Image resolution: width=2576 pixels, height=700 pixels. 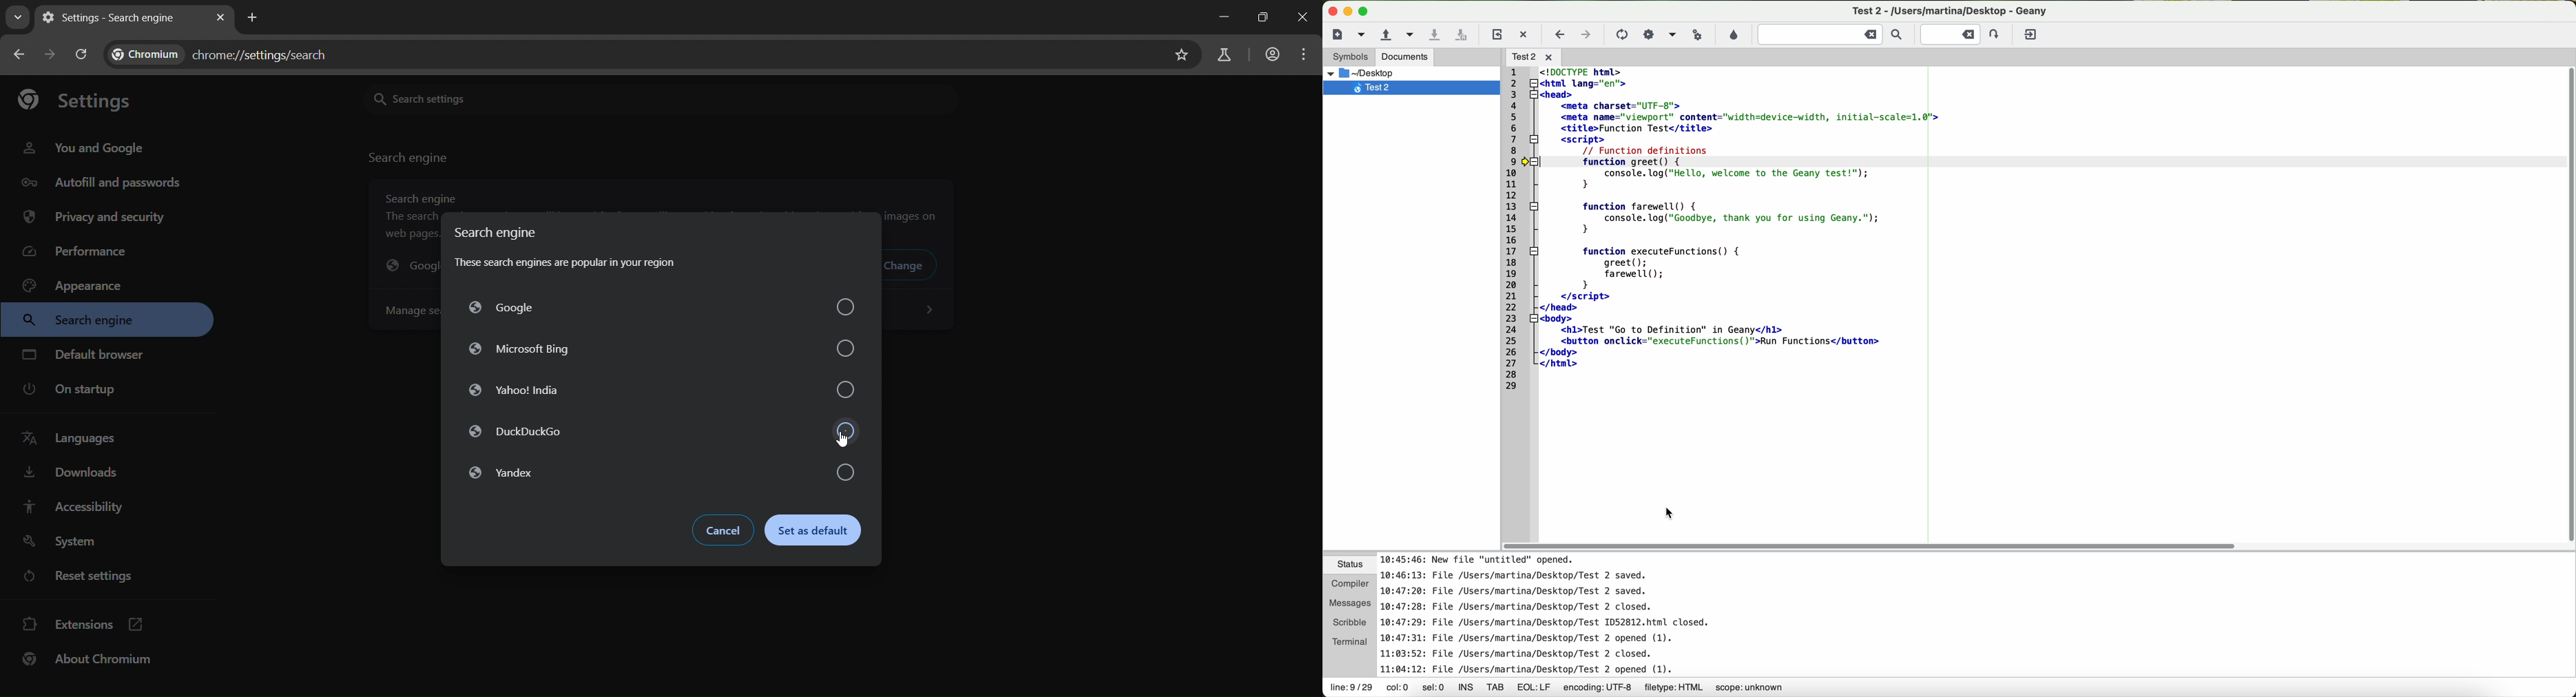 I want to click on menu, so click(x=1305, y=55).